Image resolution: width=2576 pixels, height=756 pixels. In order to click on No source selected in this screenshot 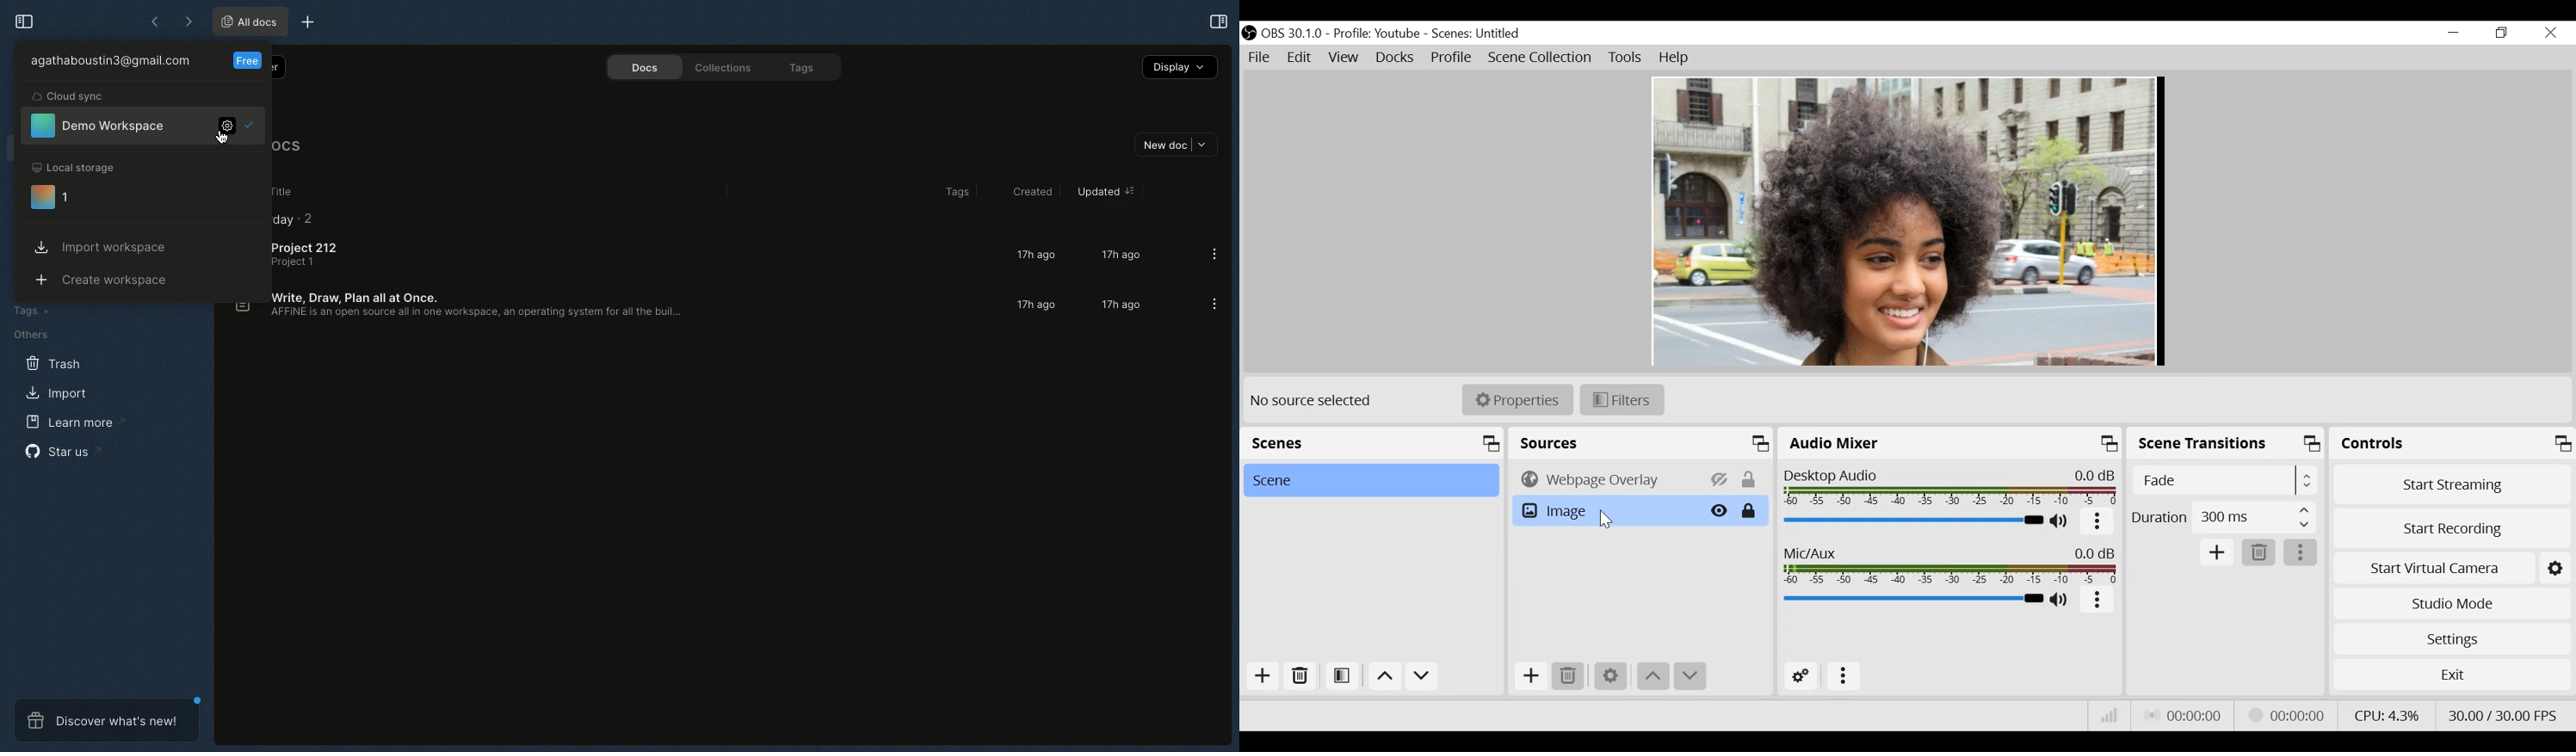, I will do `click(1312, 400)`.